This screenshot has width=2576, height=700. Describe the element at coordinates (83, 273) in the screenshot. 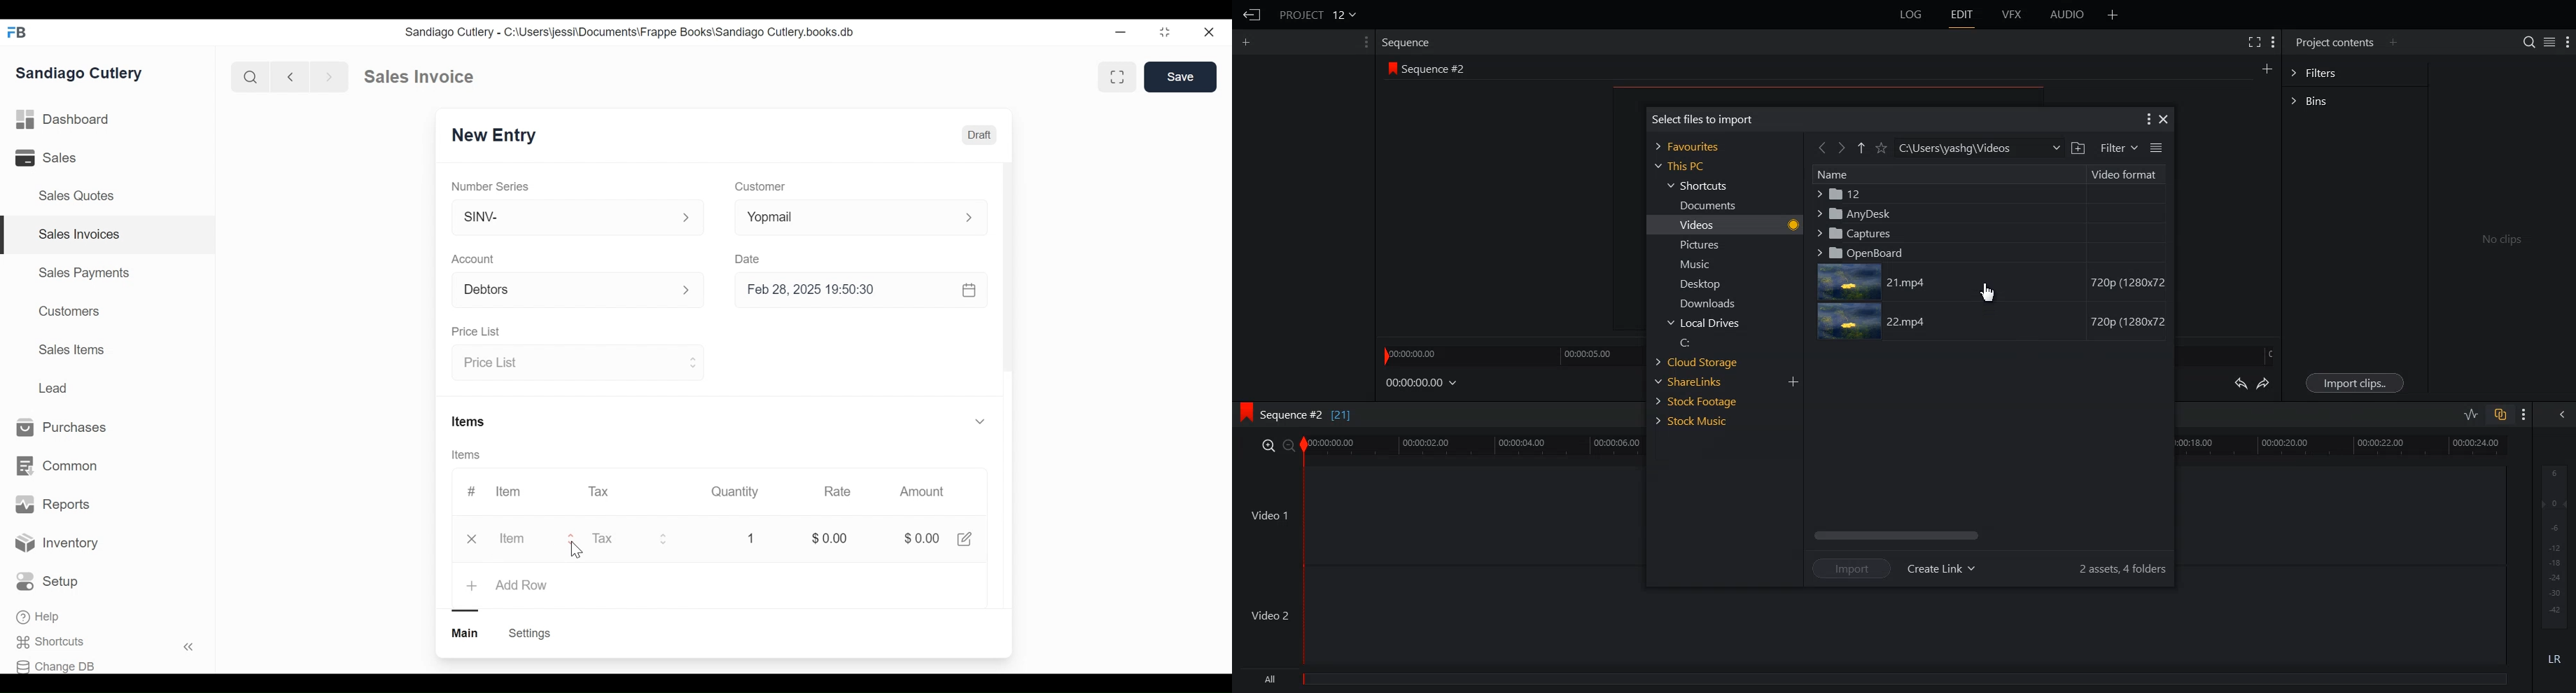

I see `Sales Payments` at that location.